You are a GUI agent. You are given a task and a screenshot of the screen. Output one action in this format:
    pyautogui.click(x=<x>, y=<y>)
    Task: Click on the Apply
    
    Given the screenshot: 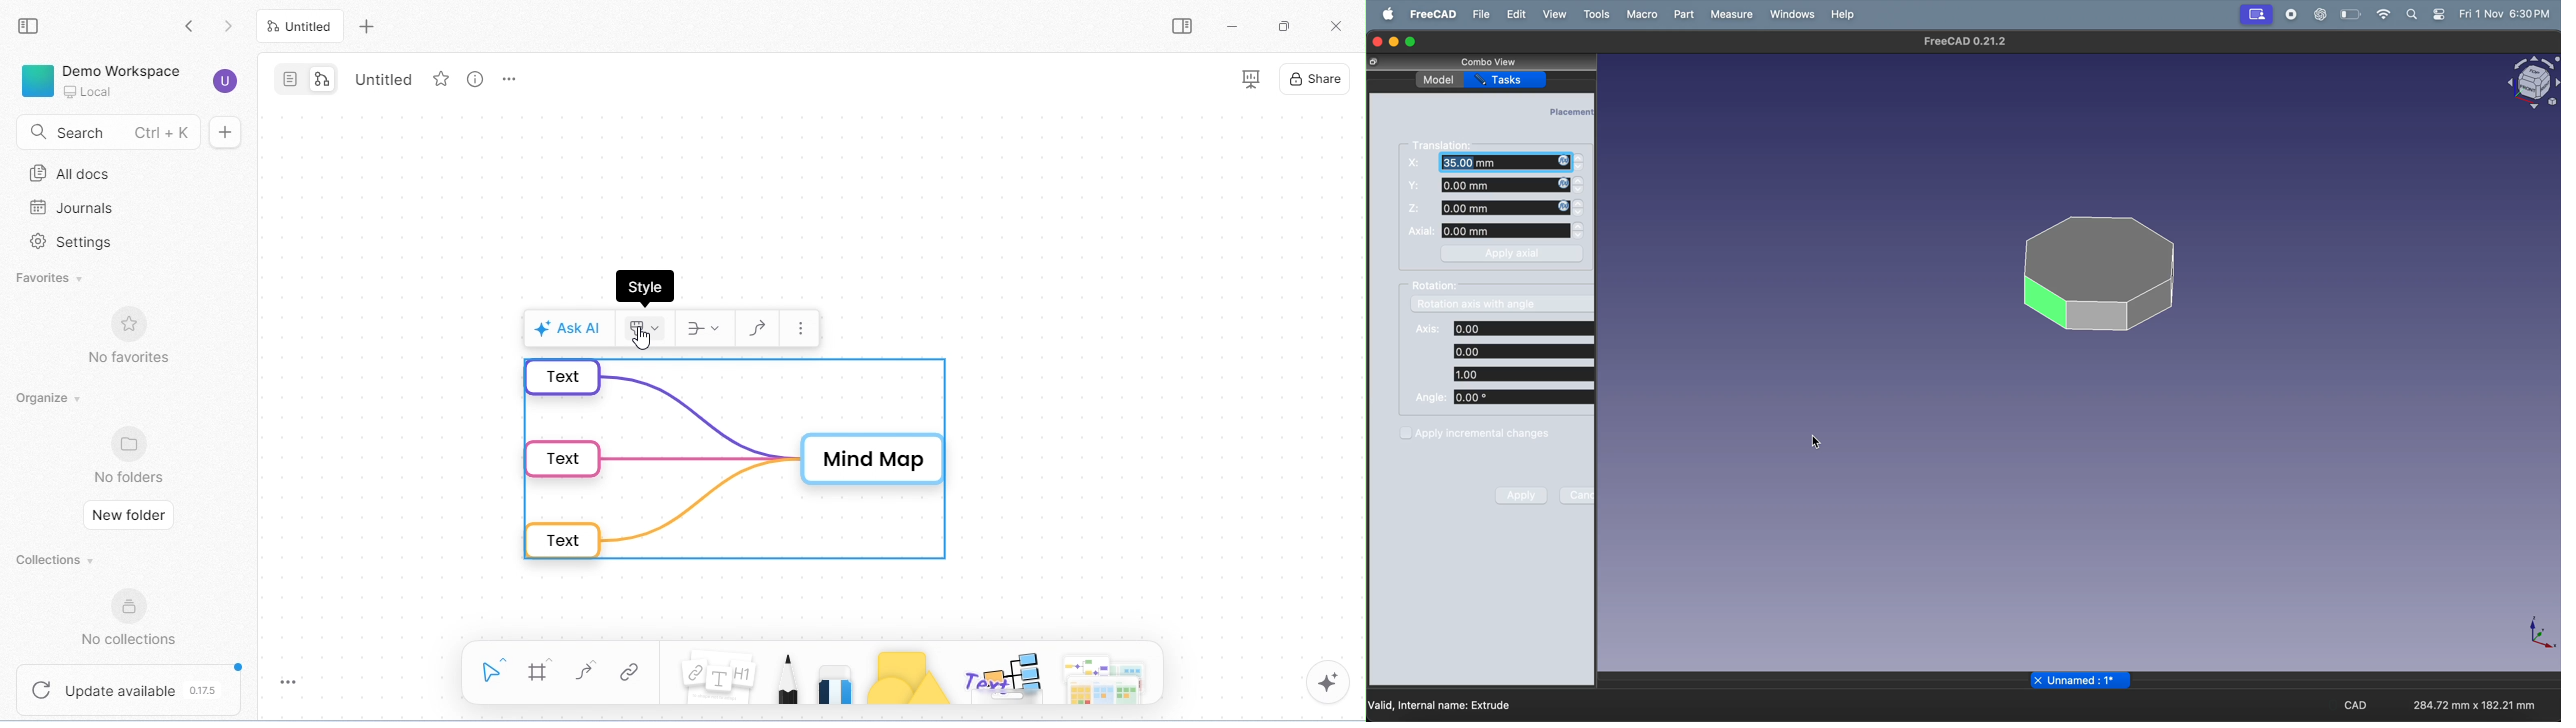 What is the action you would take?
    pyautogui.click(x=1522, y=495)
    